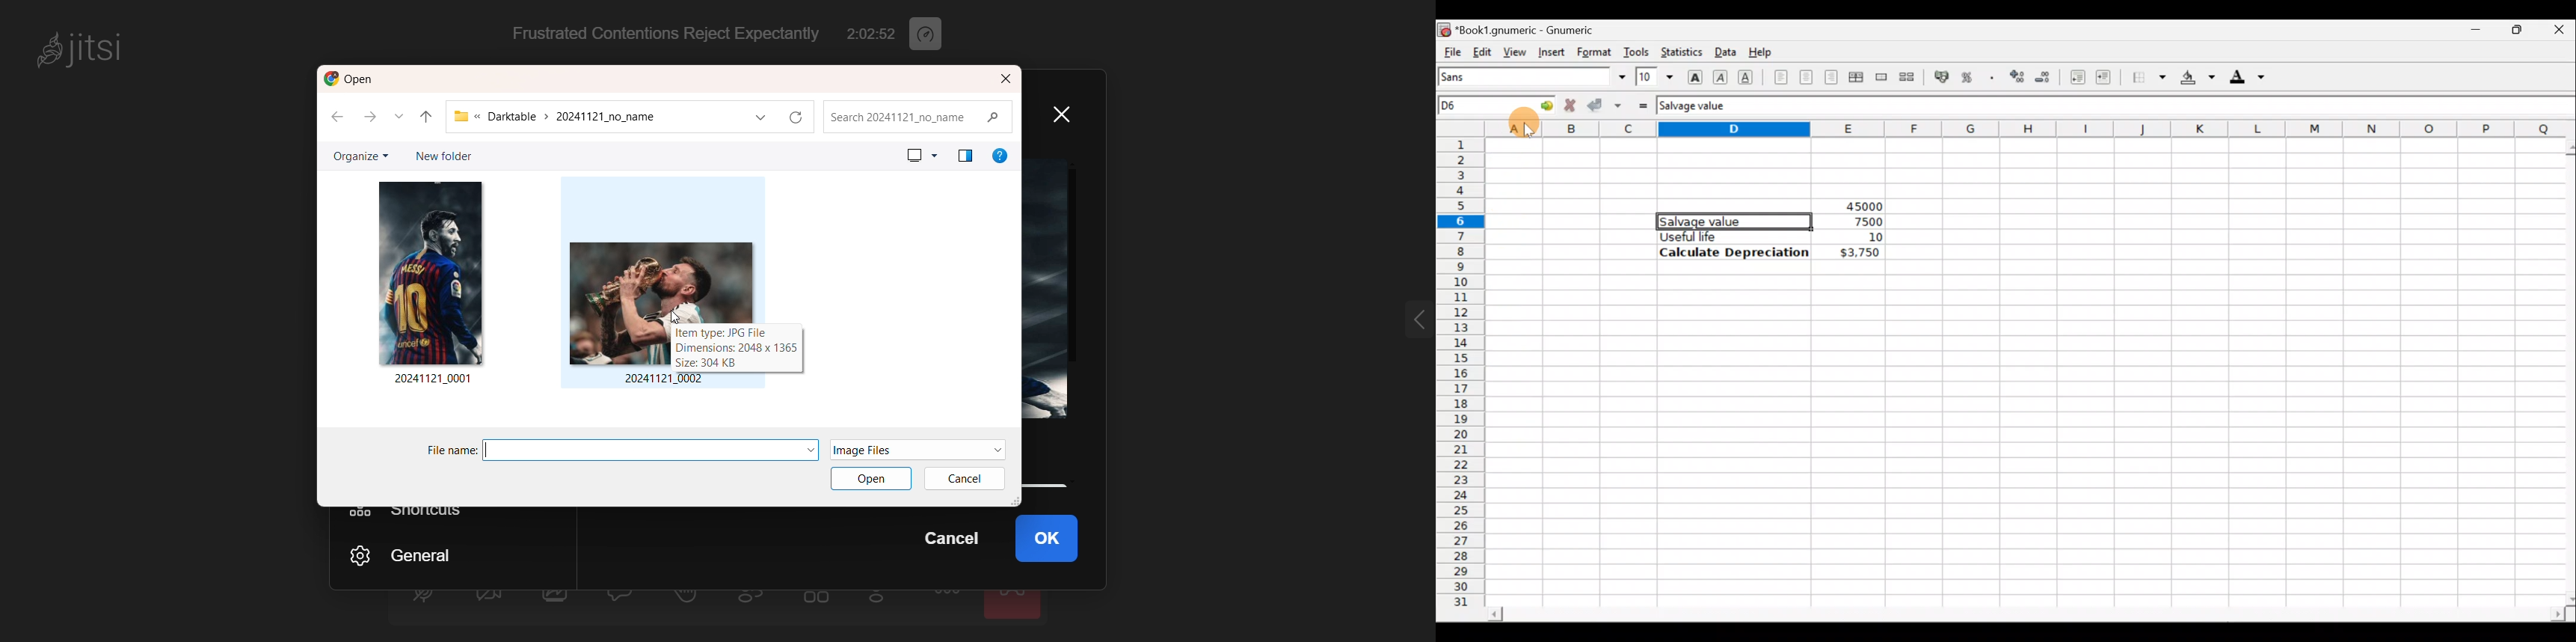  What do you see at coordinates (373, 117) in the screenshot?
I see `forward` at bounding box center [373, 117].